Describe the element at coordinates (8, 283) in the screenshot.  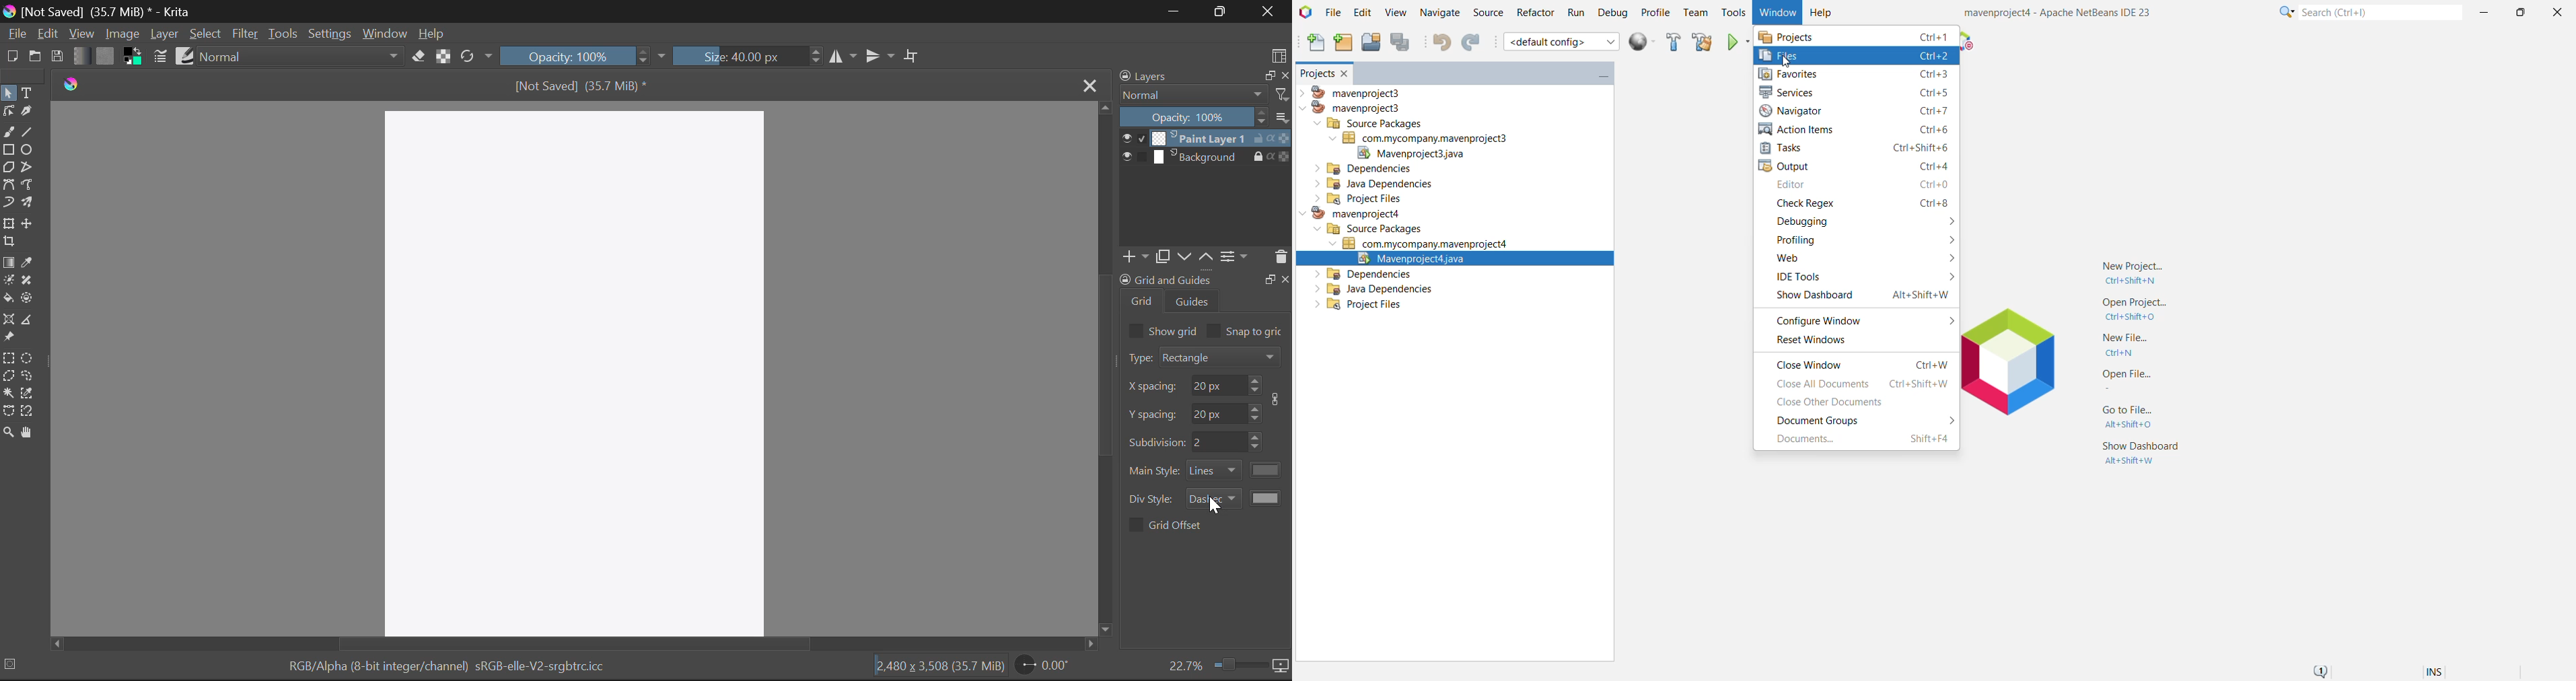
I see `Colorize Mask Tool` at that location.